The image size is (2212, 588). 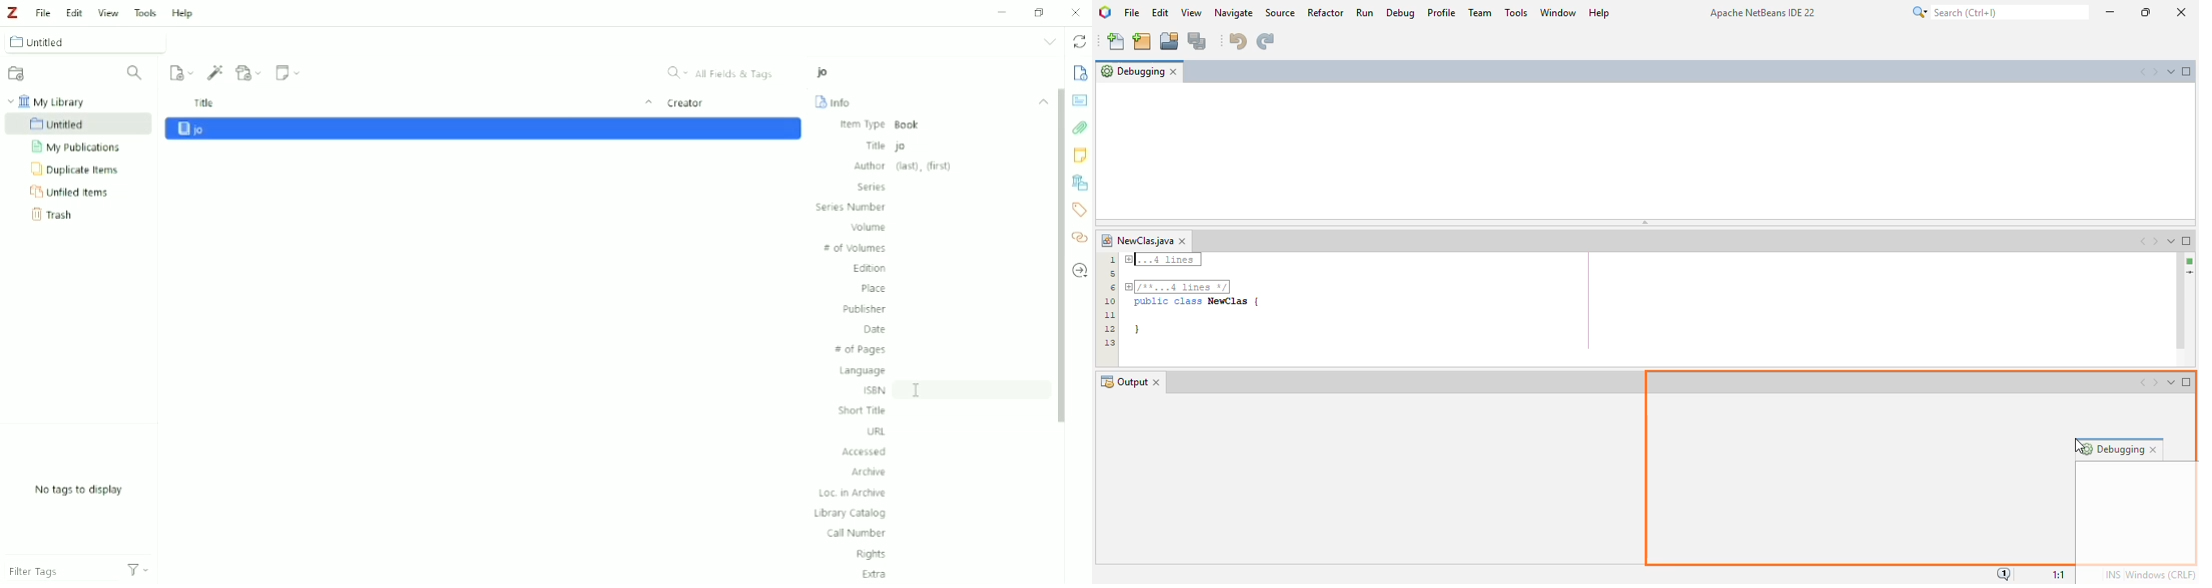 I want to click on Libraries and Collections, so click(x=1080, y=183).